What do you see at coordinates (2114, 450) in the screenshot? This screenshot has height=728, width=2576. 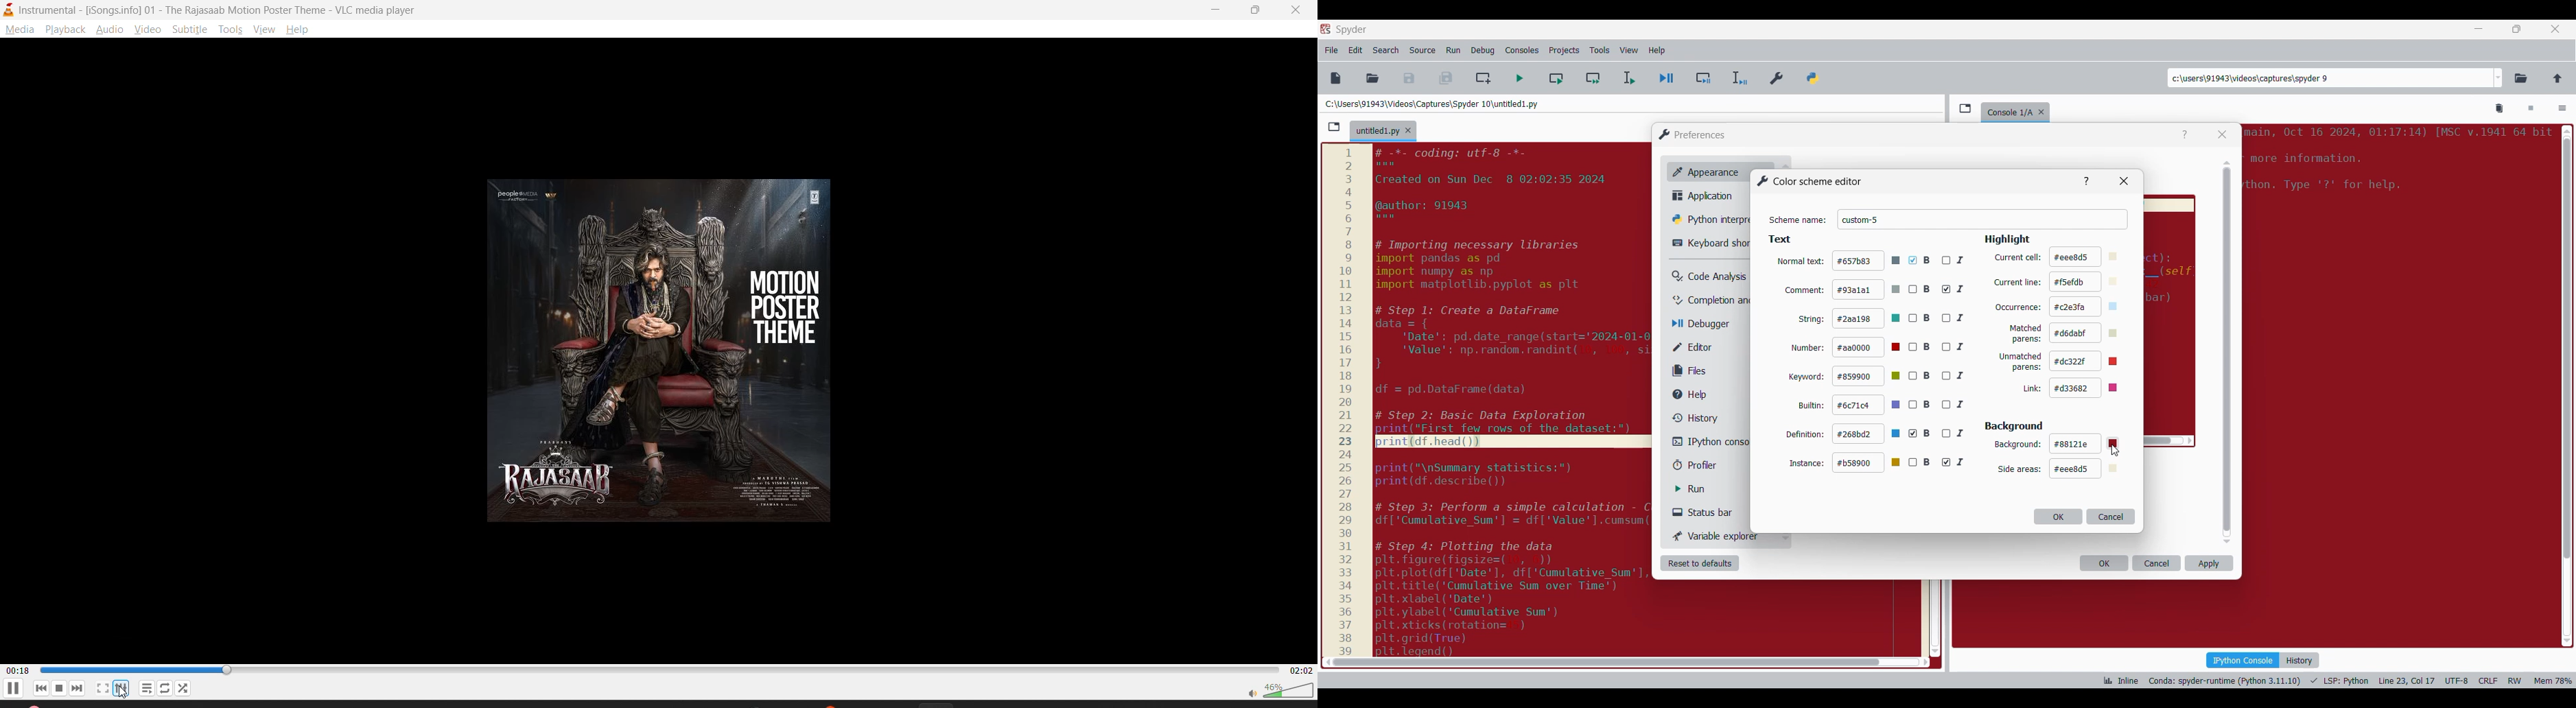 I see `` at bounding box center [2114, 450].